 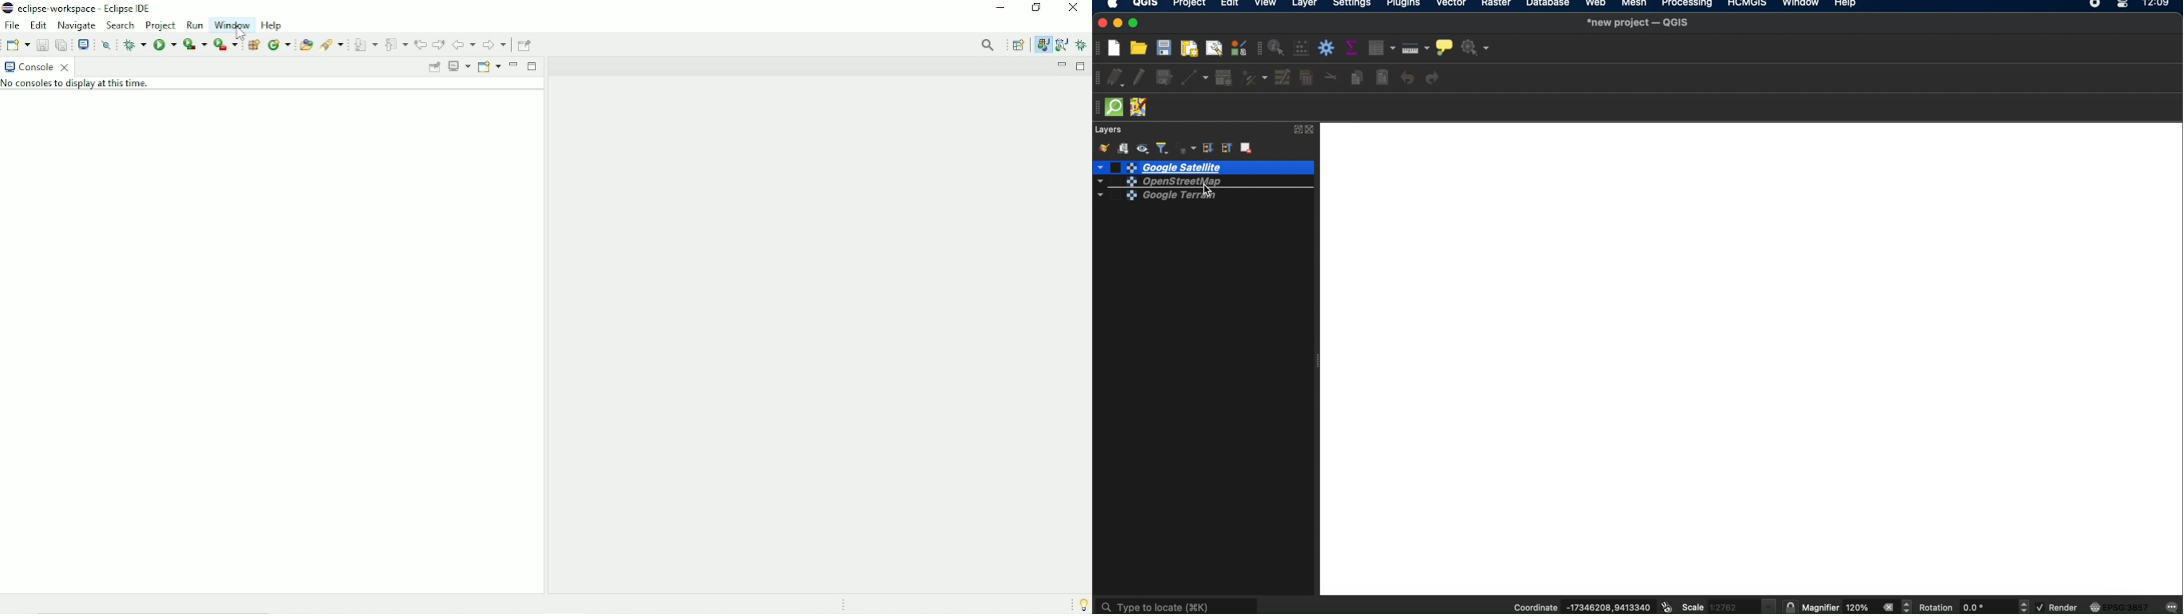 I want to click on collapse all, so click(x=1227, y=148).